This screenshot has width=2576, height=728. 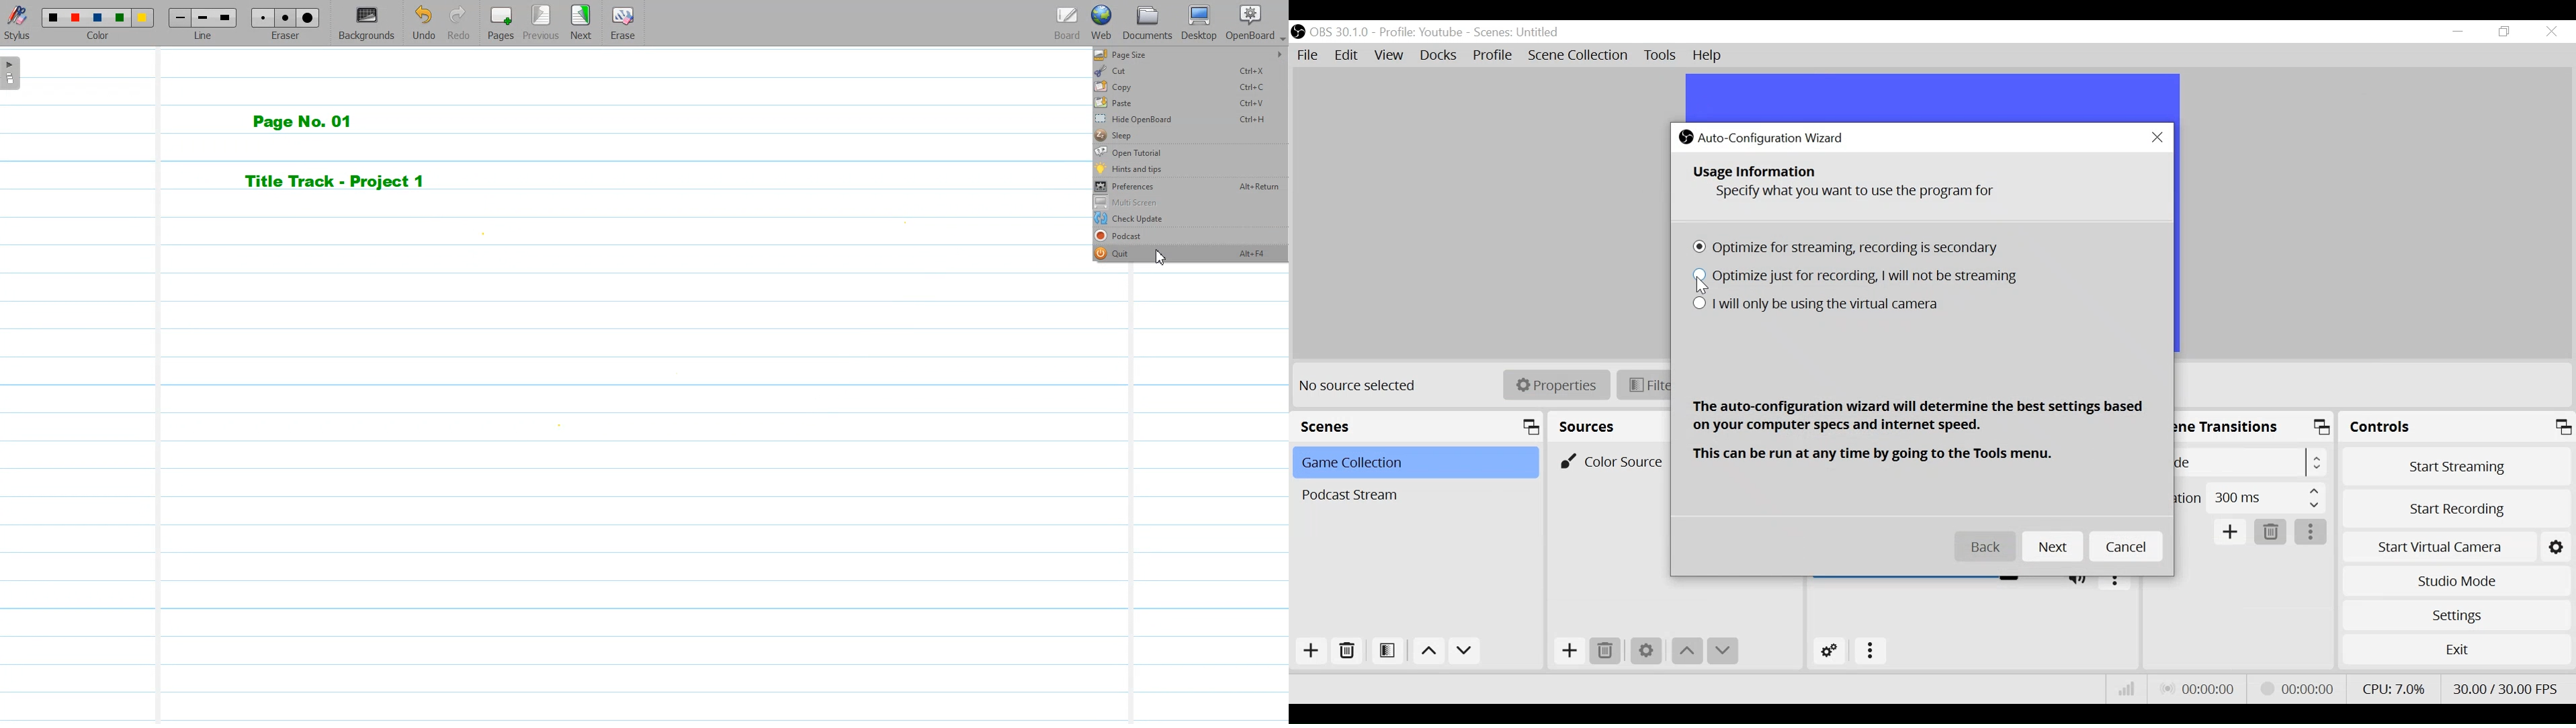 What do you see at coordinates (1191, 119) in the screenshot?
I see `Hide OpenBoard` at bounding box center [1191, 119].